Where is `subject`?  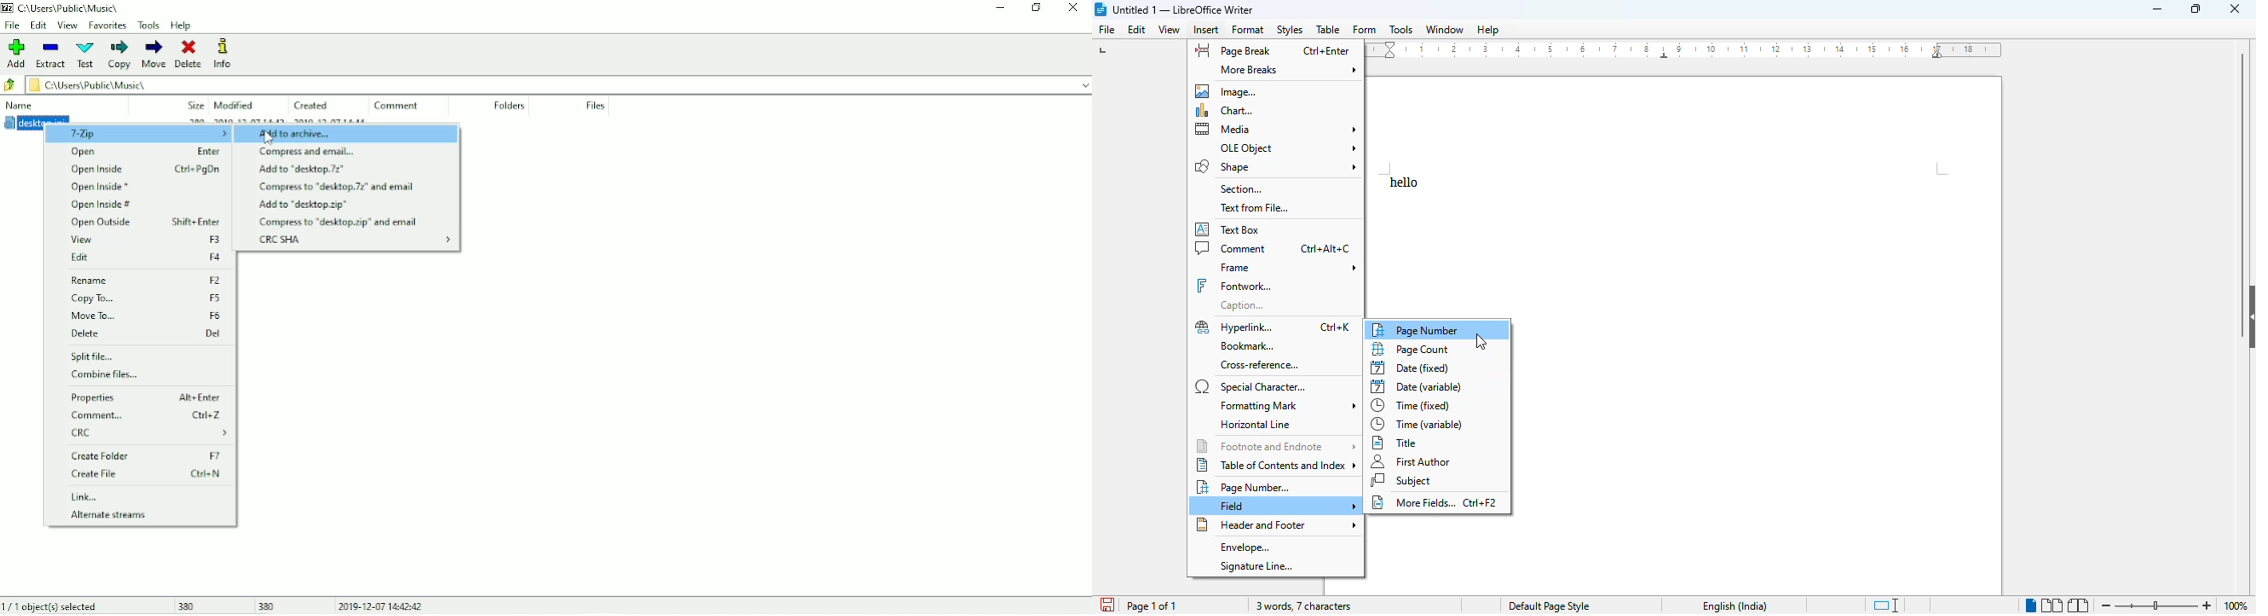 subject is located at coordinates (1403, 480).